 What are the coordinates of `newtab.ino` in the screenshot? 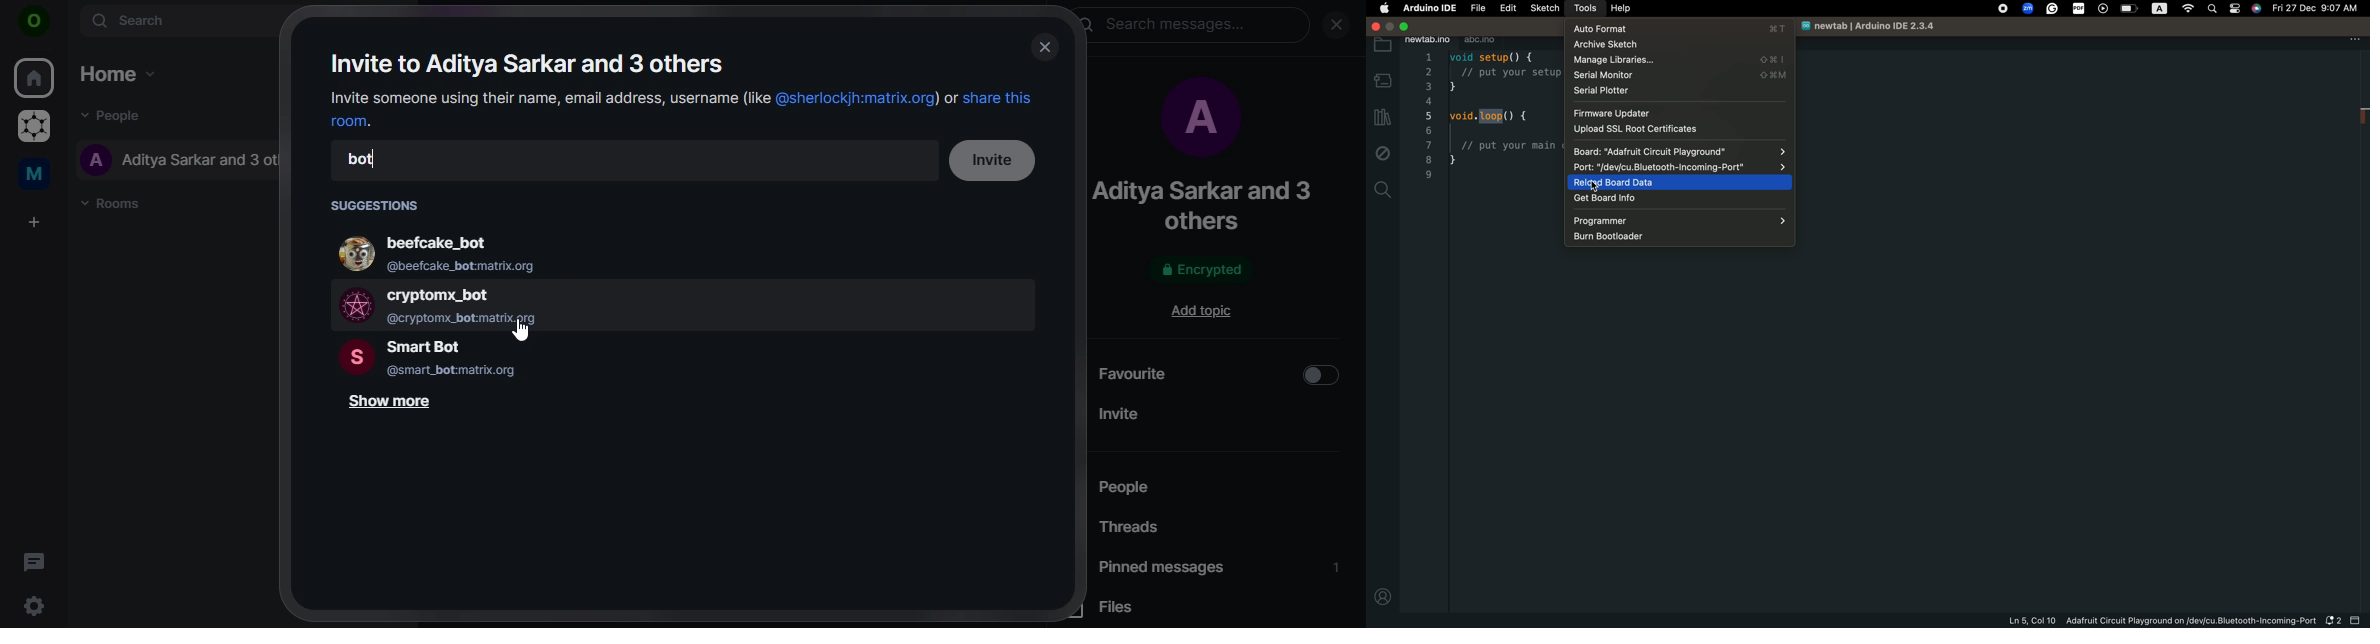 It's located at (1427, 42).